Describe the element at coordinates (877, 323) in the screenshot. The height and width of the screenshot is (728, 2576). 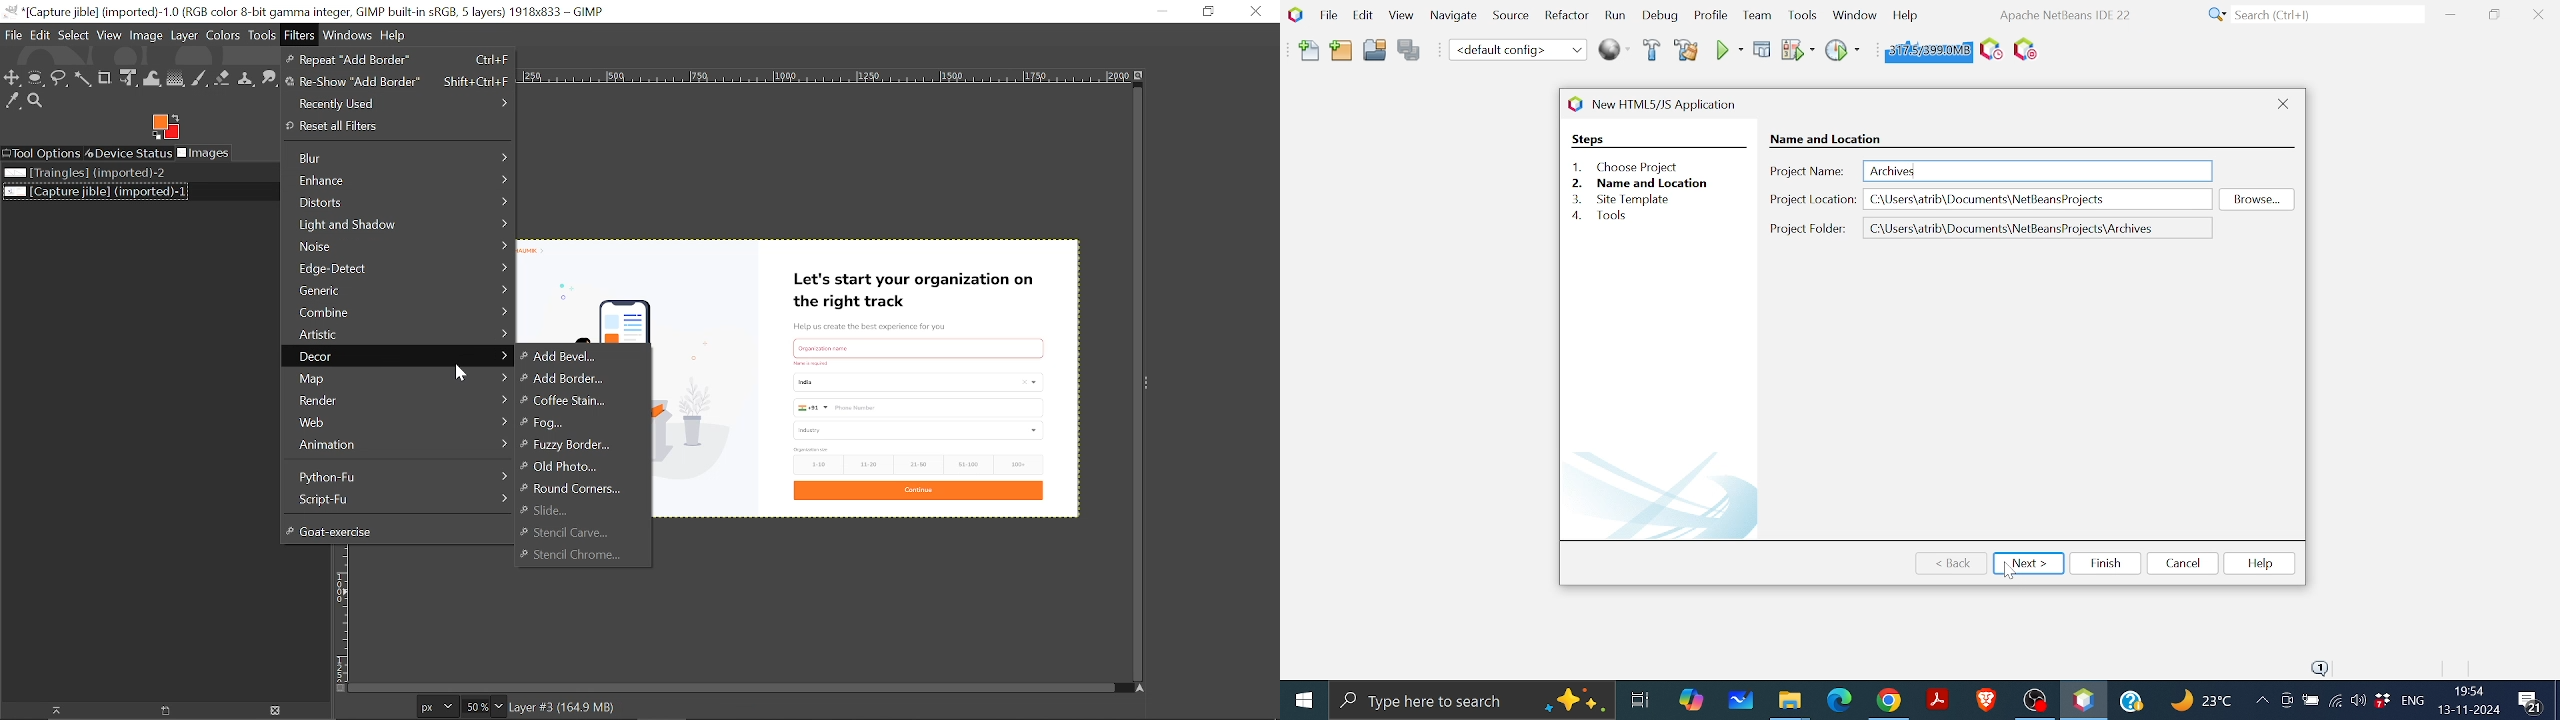
I see `Help us  create the best experience for you.` at that location.